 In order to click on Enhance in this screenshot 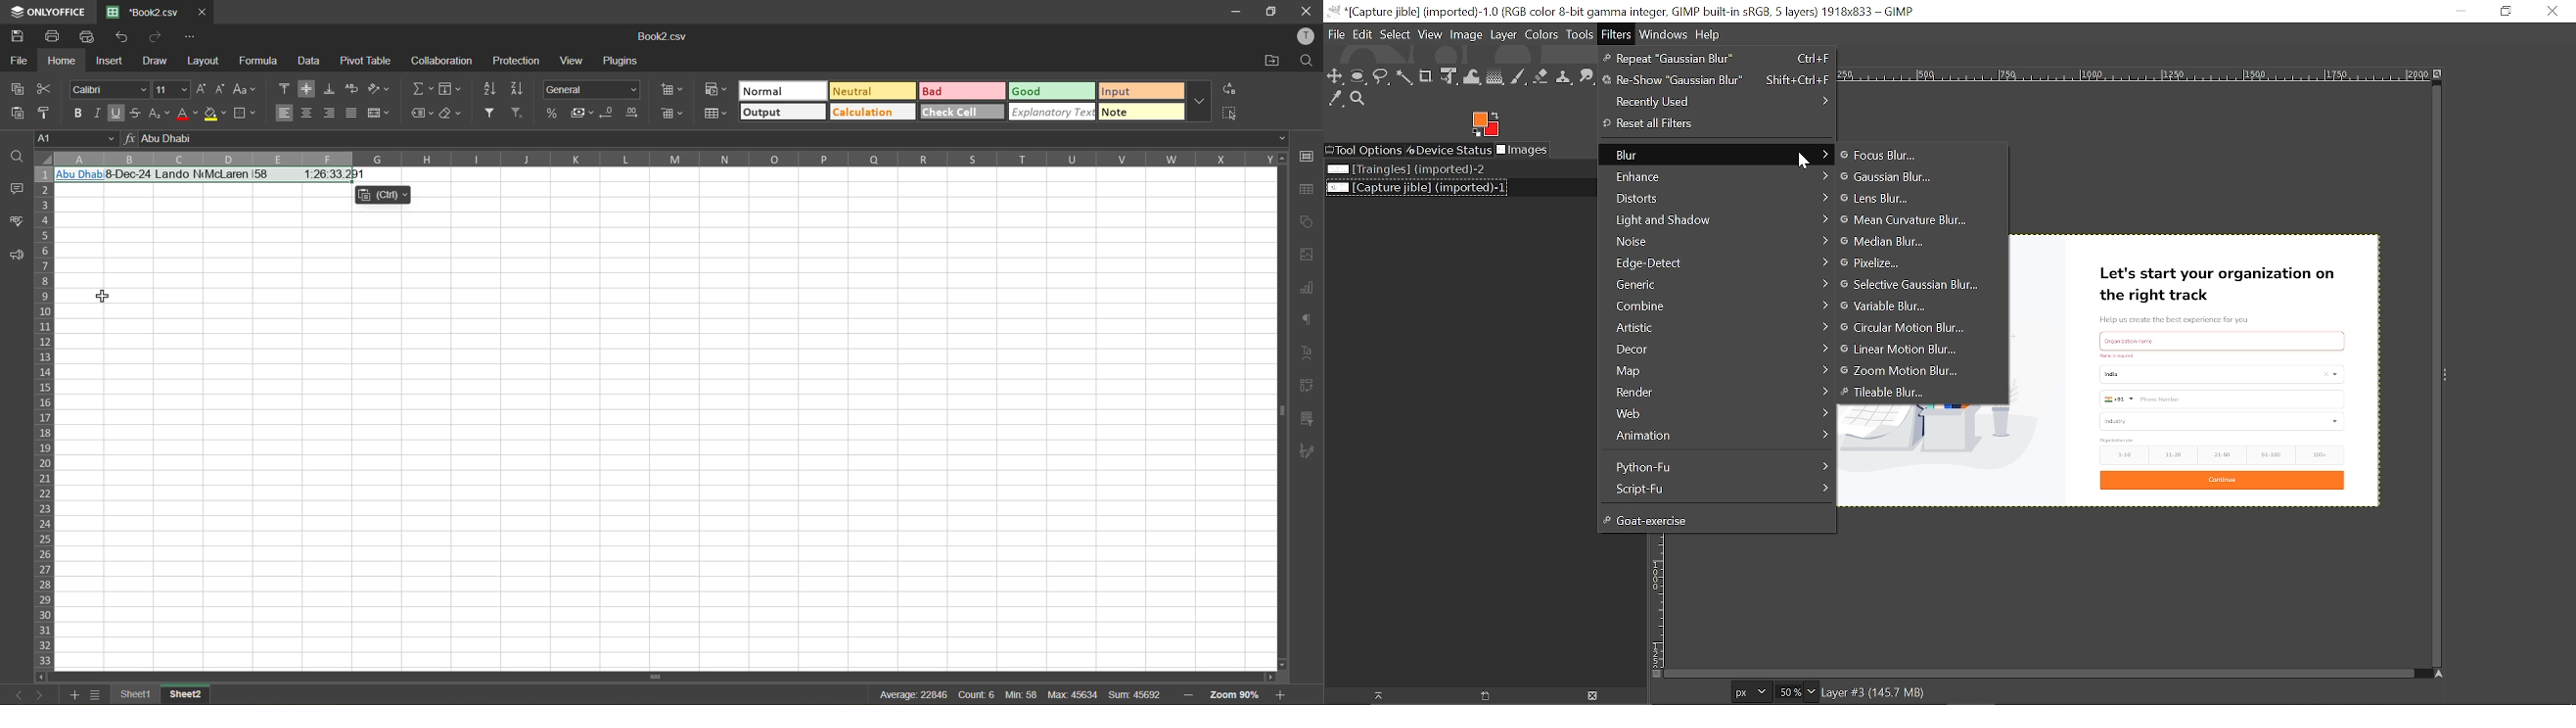, I will do `click(1716, 175)`.